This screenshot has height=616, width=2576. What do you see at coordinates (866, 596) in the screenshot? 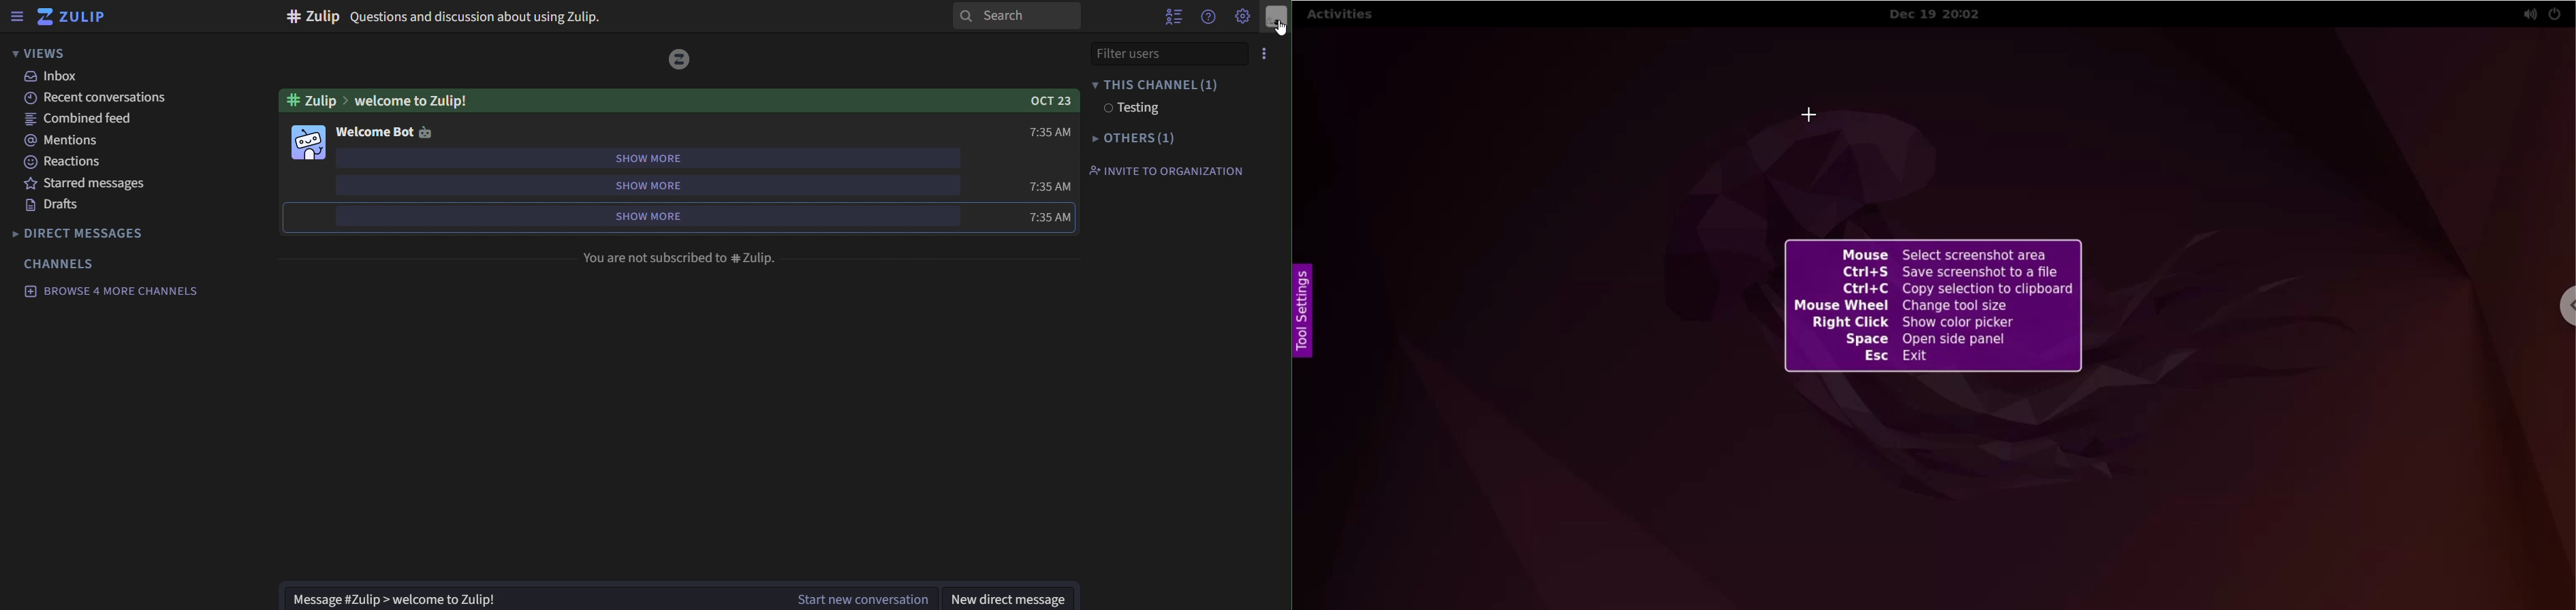
I see `start new conversation` at bounding box center [866, 596].